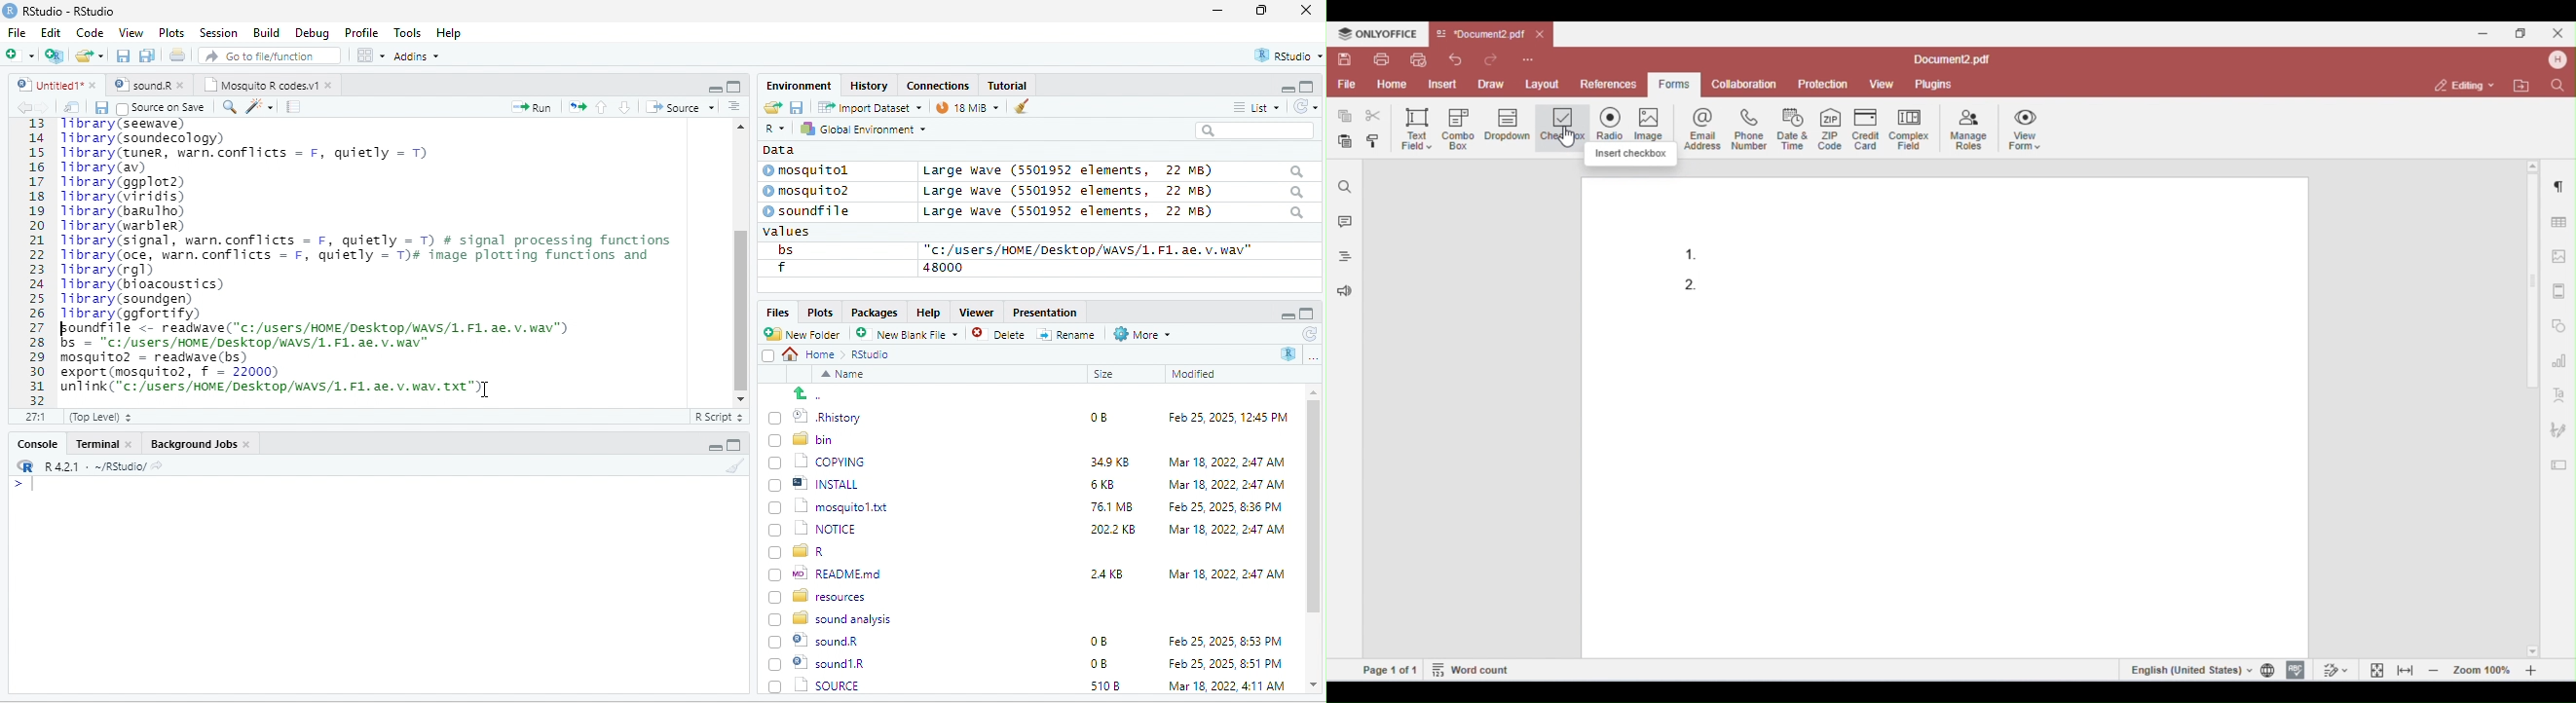  Describe the element at coordinates (267, 32) in the screenshot. I see `Build` at that location.